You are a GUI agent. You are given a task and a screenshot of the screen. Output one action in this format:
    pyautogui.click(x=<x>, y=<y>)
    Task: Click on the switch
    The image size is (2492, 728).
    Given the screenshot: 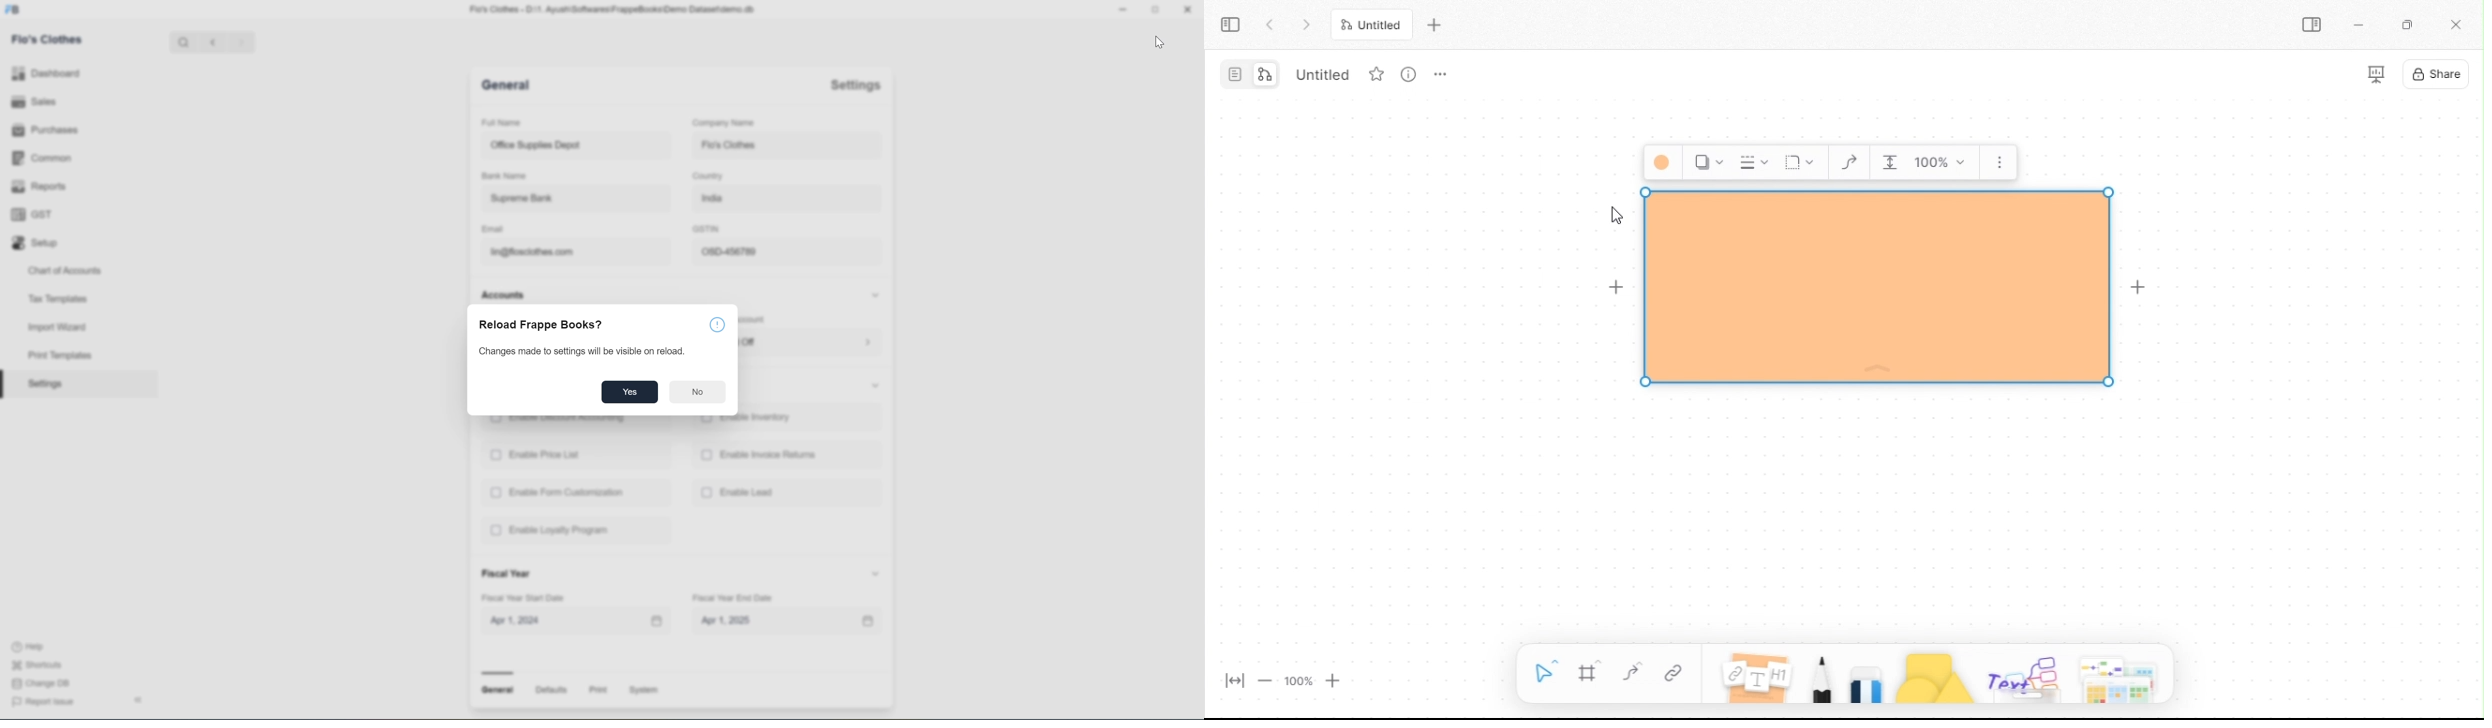 What is the action you would take?
    pyautogui.click(x=1250, y=74)
    